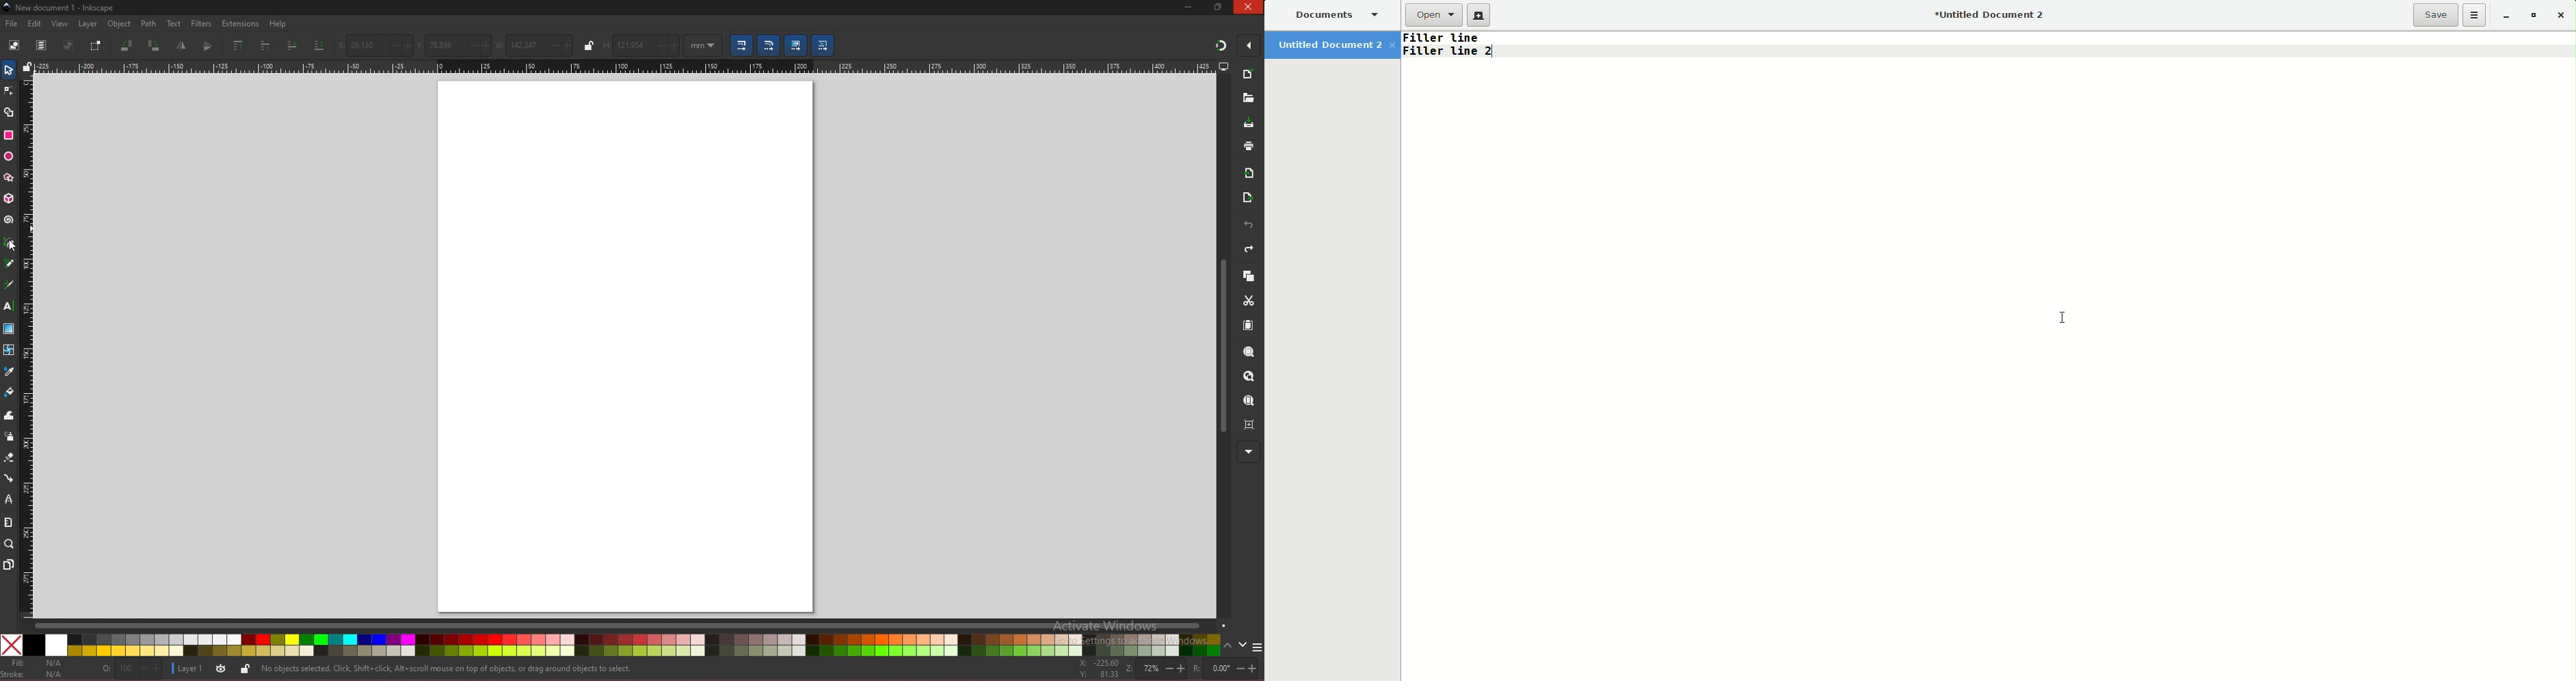 Image resolution: width=2576 pixels, height=700 pixels. Describe the element at coordinates (642, 45) in the screenshot. I see `height` at that location.